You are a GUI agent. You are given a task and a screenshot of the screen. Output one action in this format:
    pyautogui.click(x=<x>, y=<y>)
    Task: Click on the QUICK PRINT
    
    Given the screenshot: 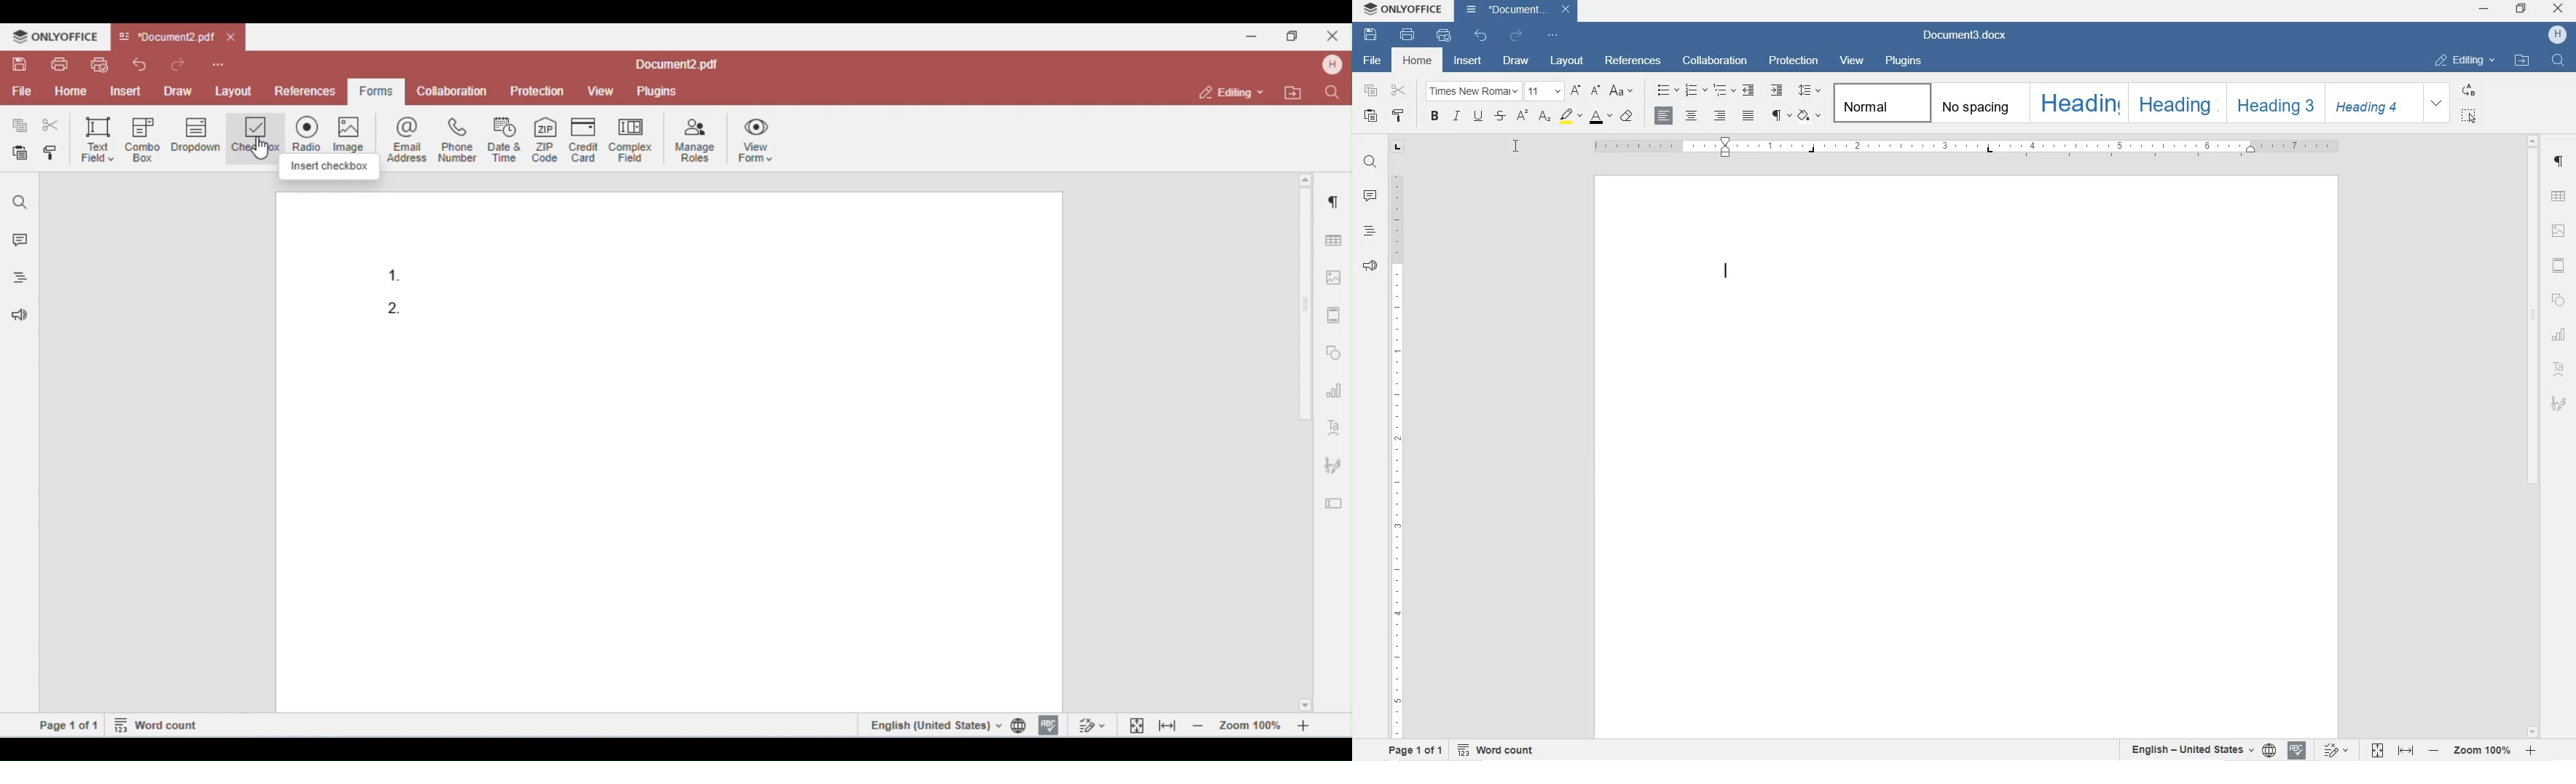 What is the action you would take?
    pyautogui.click(x=1442, y=35)
    